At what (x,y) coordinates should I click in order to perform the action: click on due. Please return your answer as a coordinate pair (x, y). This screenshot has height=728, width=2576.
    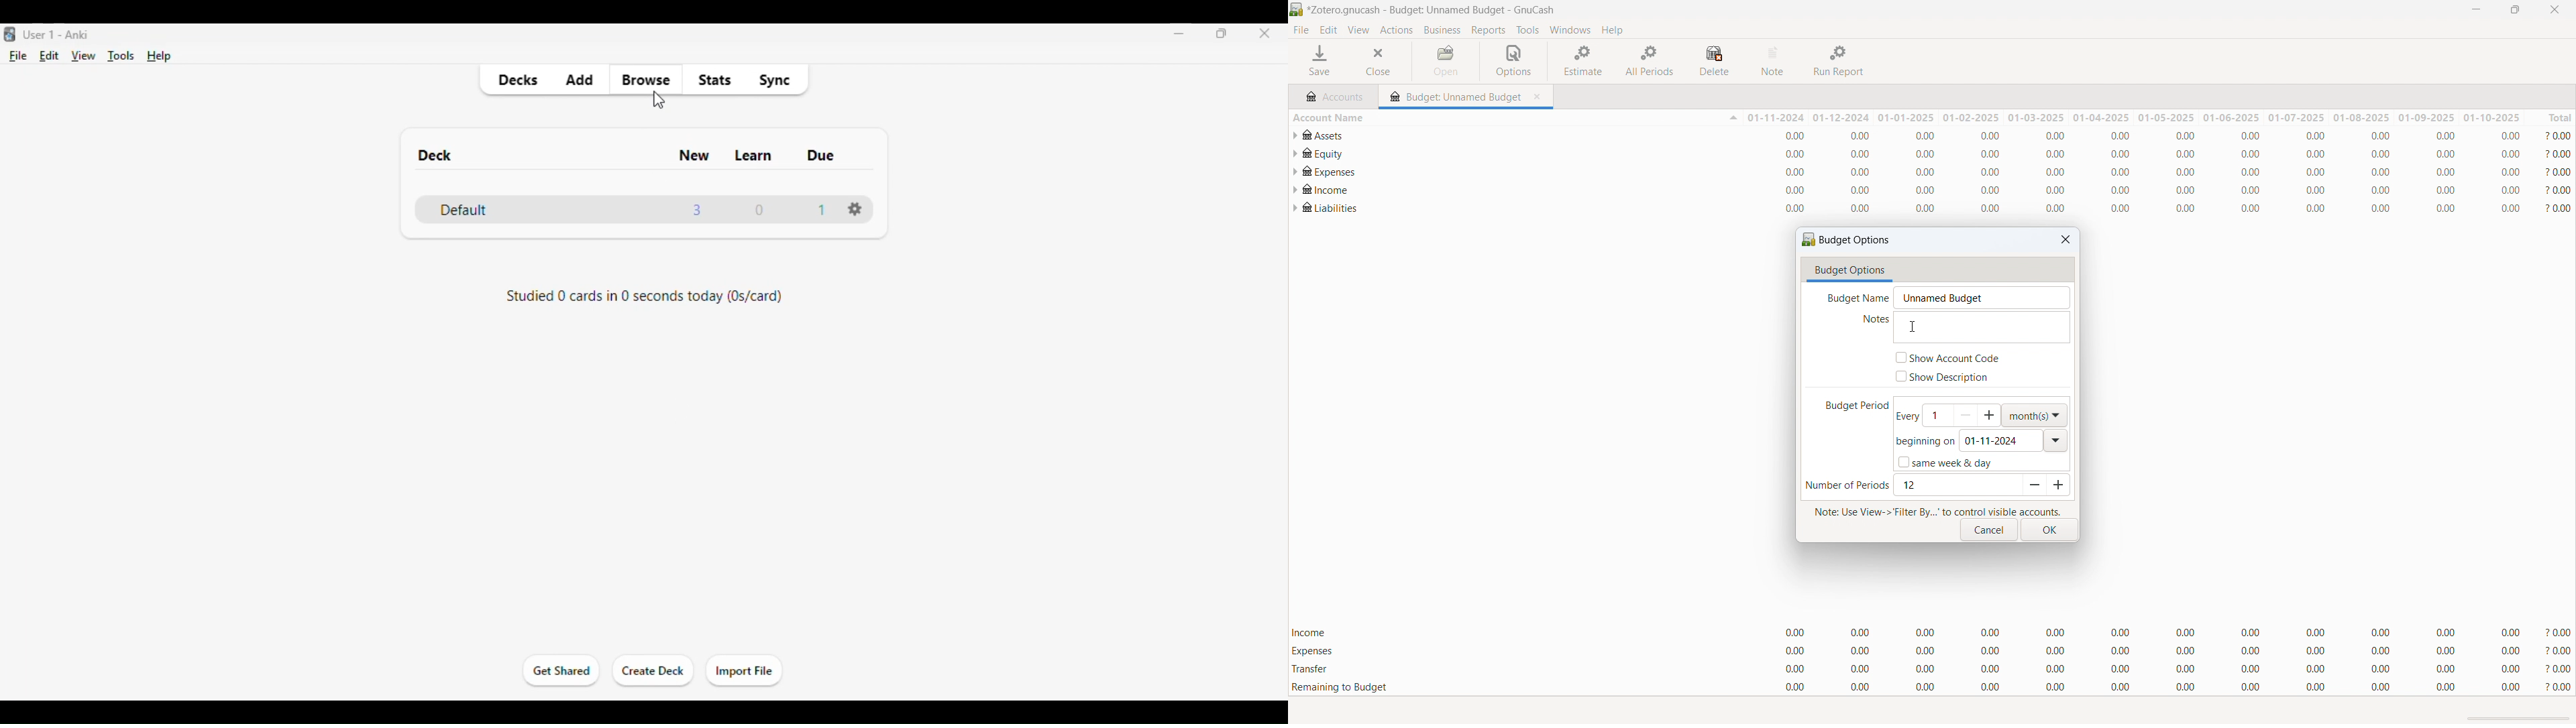
    Looking at the image, I should click on (820, 155).